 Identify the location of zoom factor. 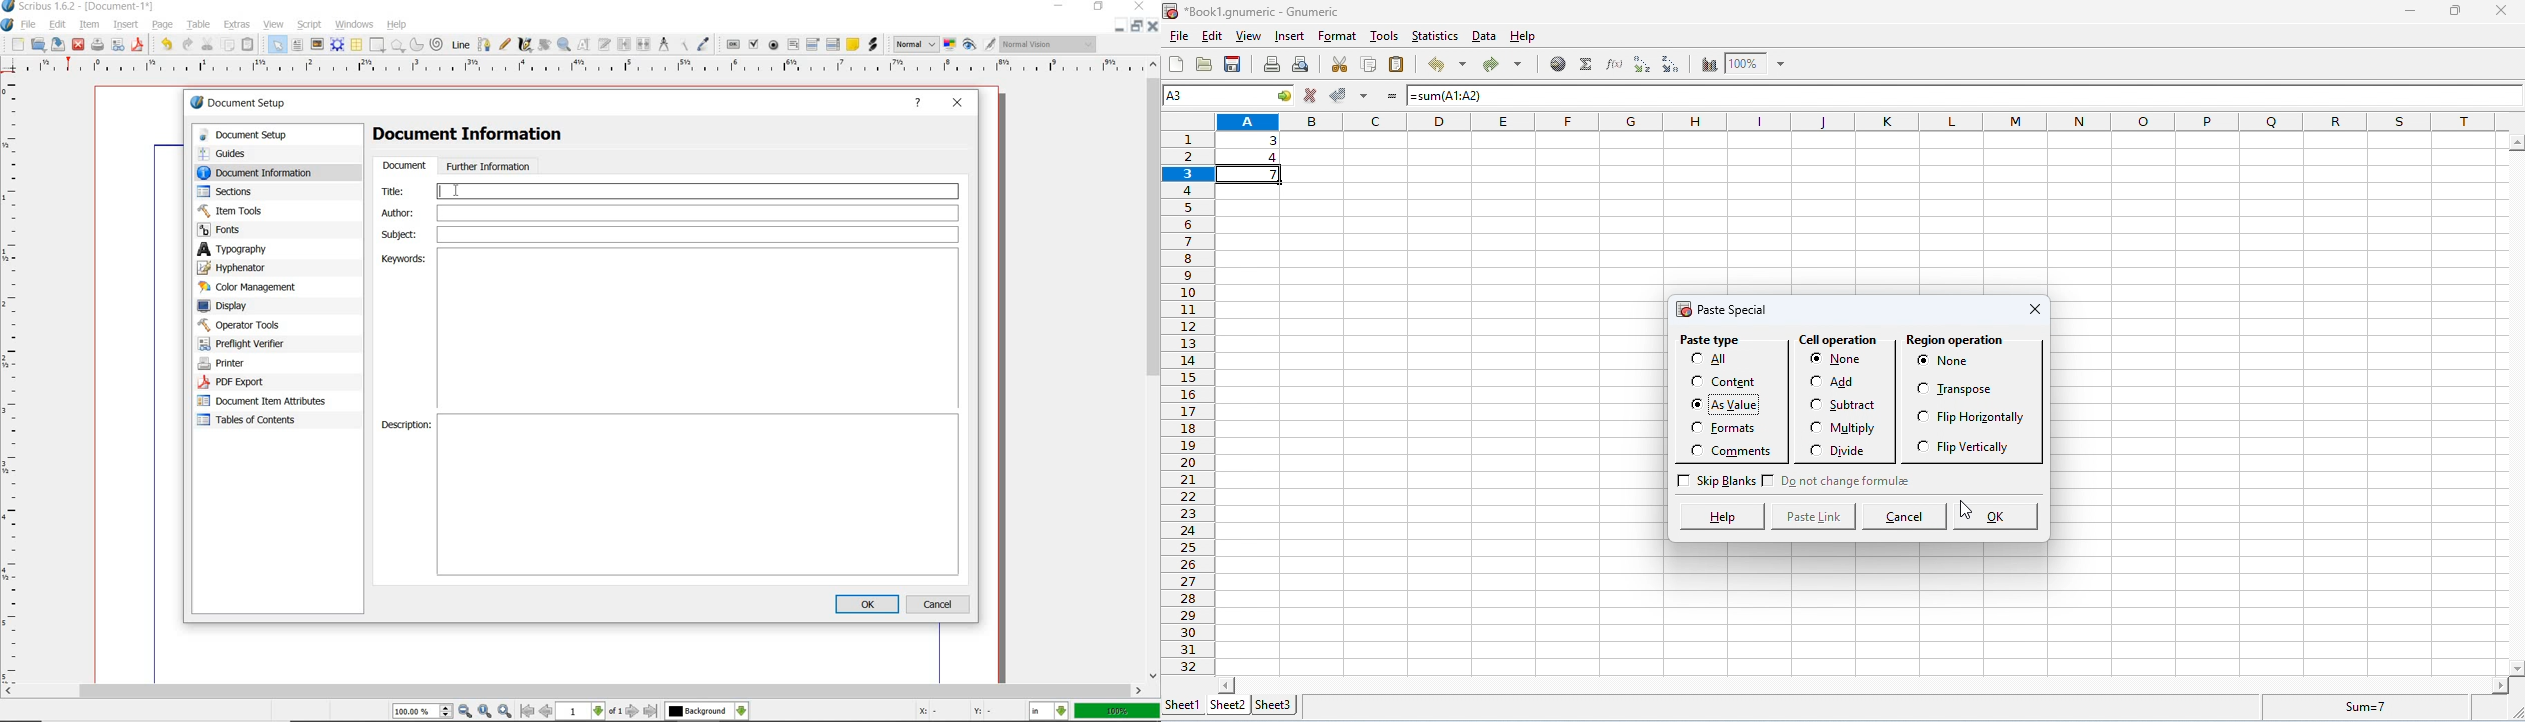
(1117, 712).